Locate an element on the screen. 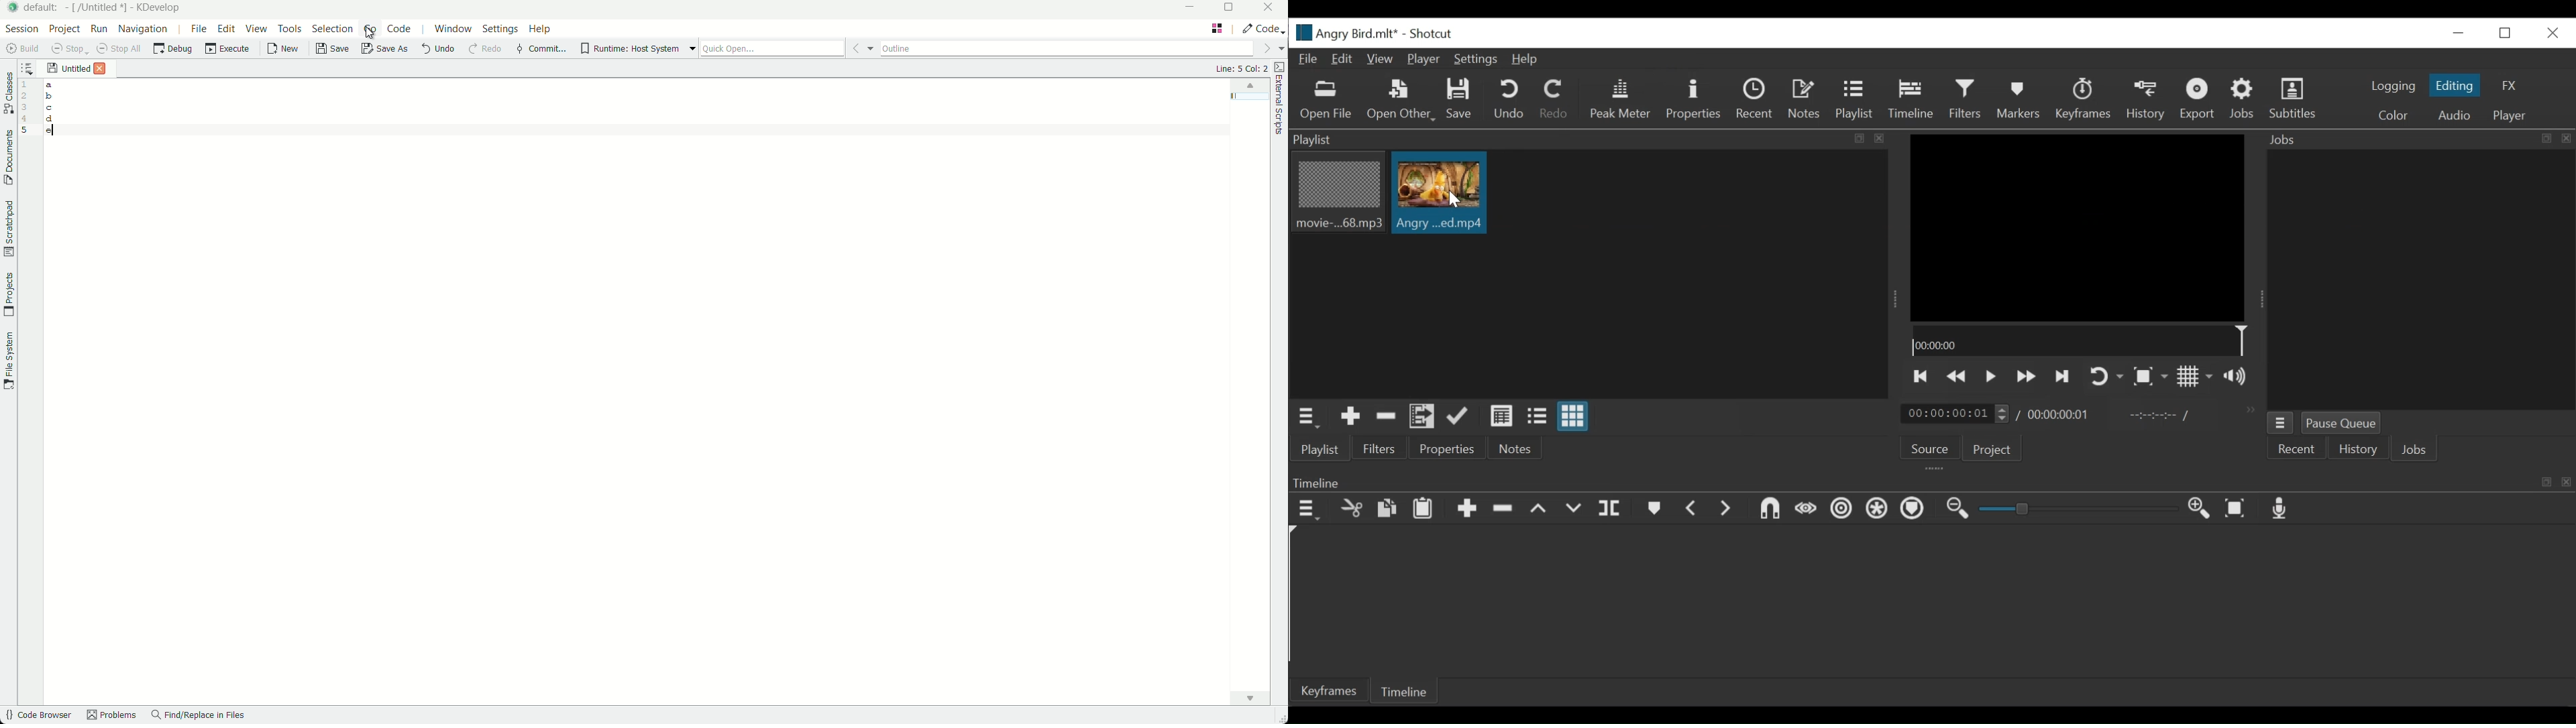 The image size is (2576, 728). In point is located at coordinates (2159, 416).